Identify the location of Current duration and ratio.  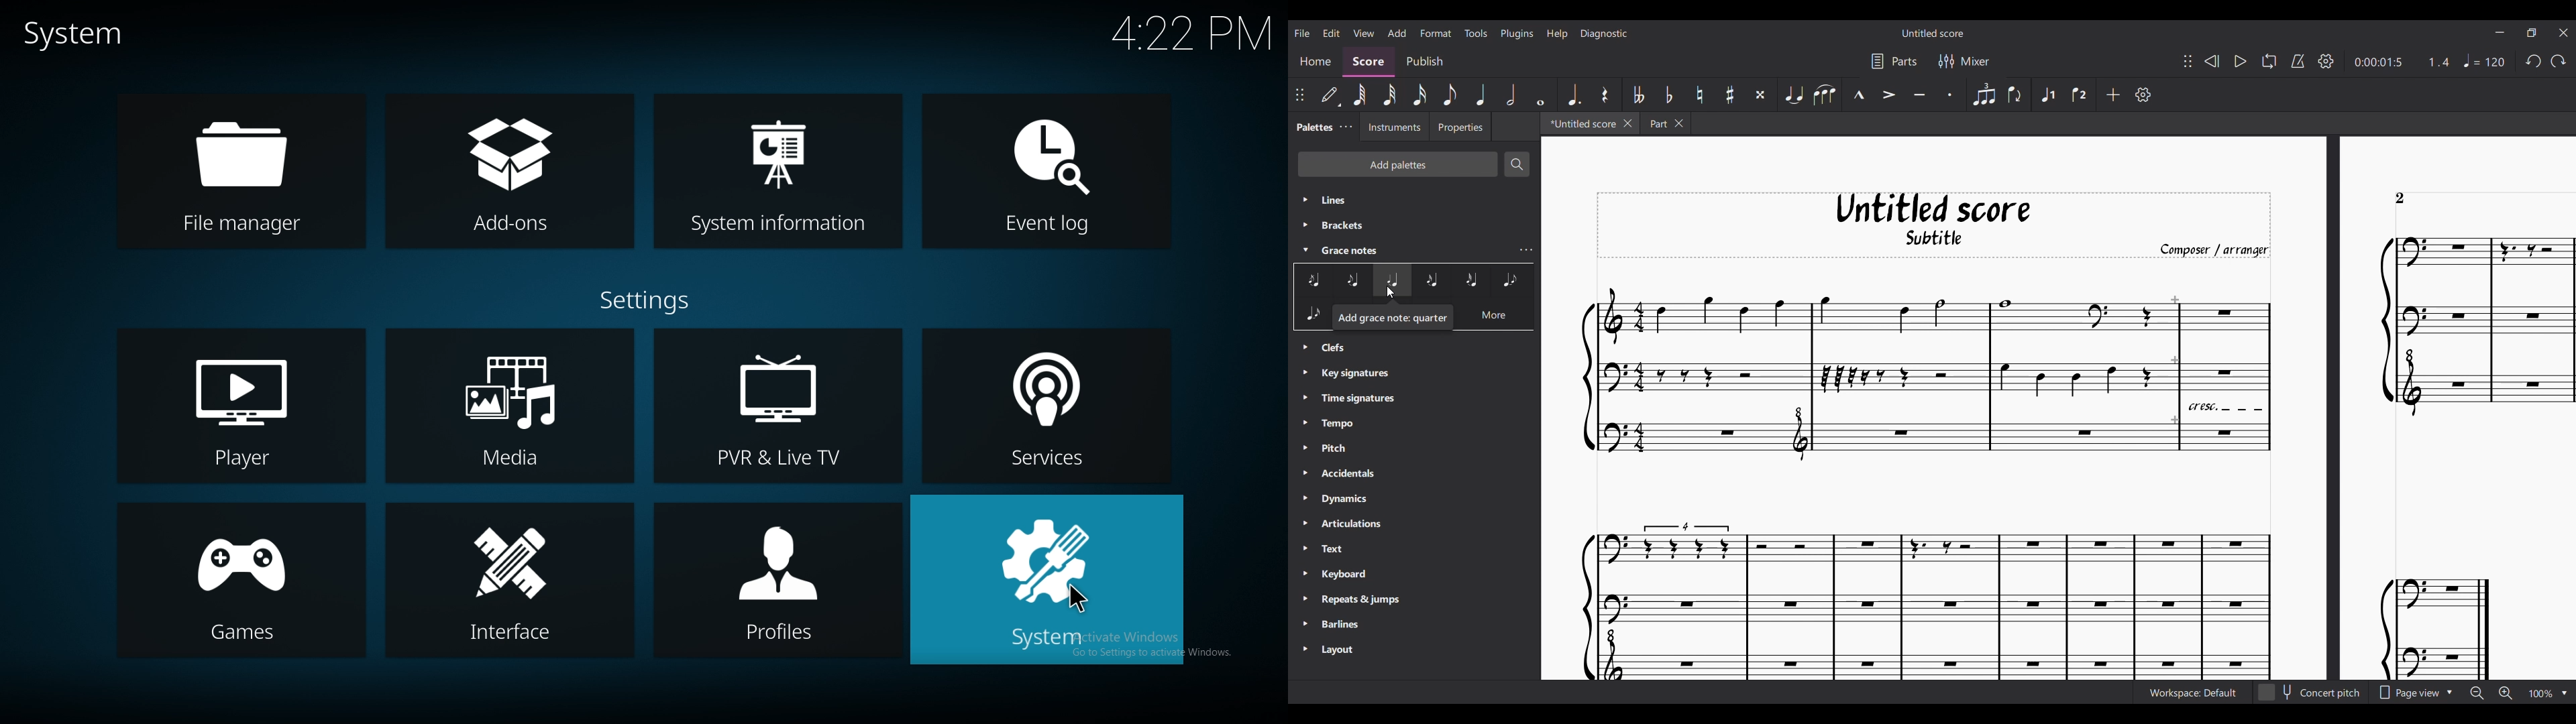
(2402, 62).